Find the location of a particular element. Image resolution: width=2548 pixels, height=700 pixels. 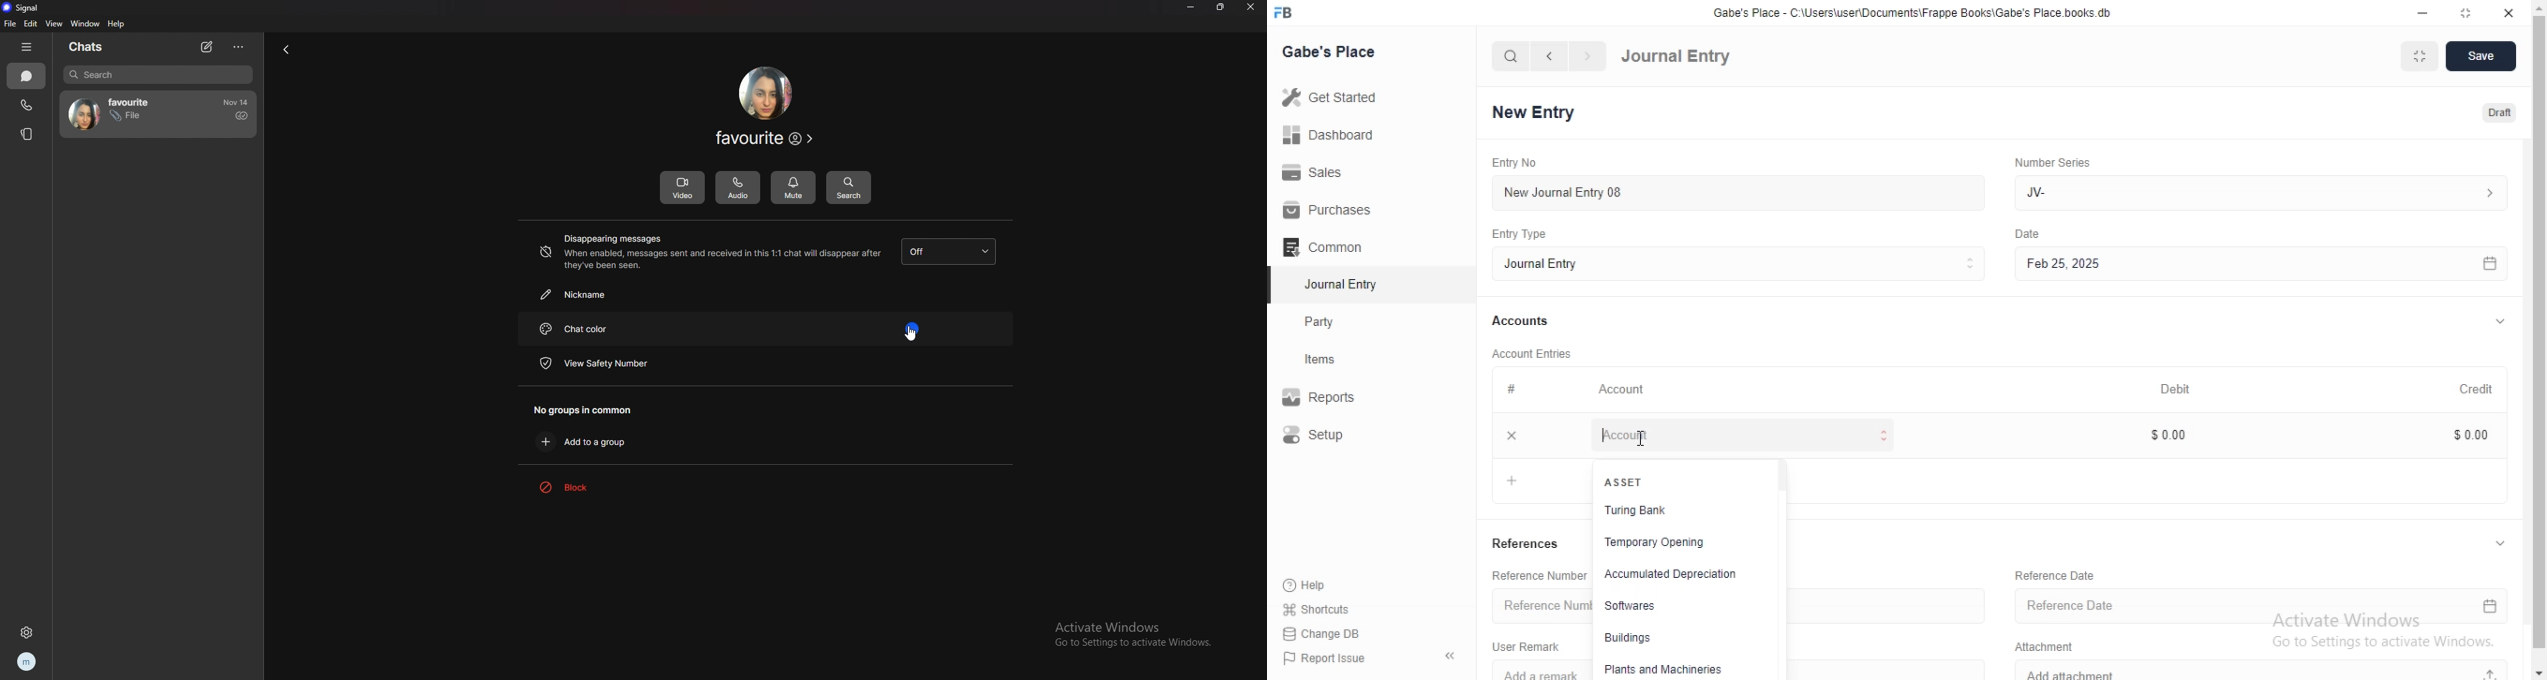

window is located at coordinates (85, 24).